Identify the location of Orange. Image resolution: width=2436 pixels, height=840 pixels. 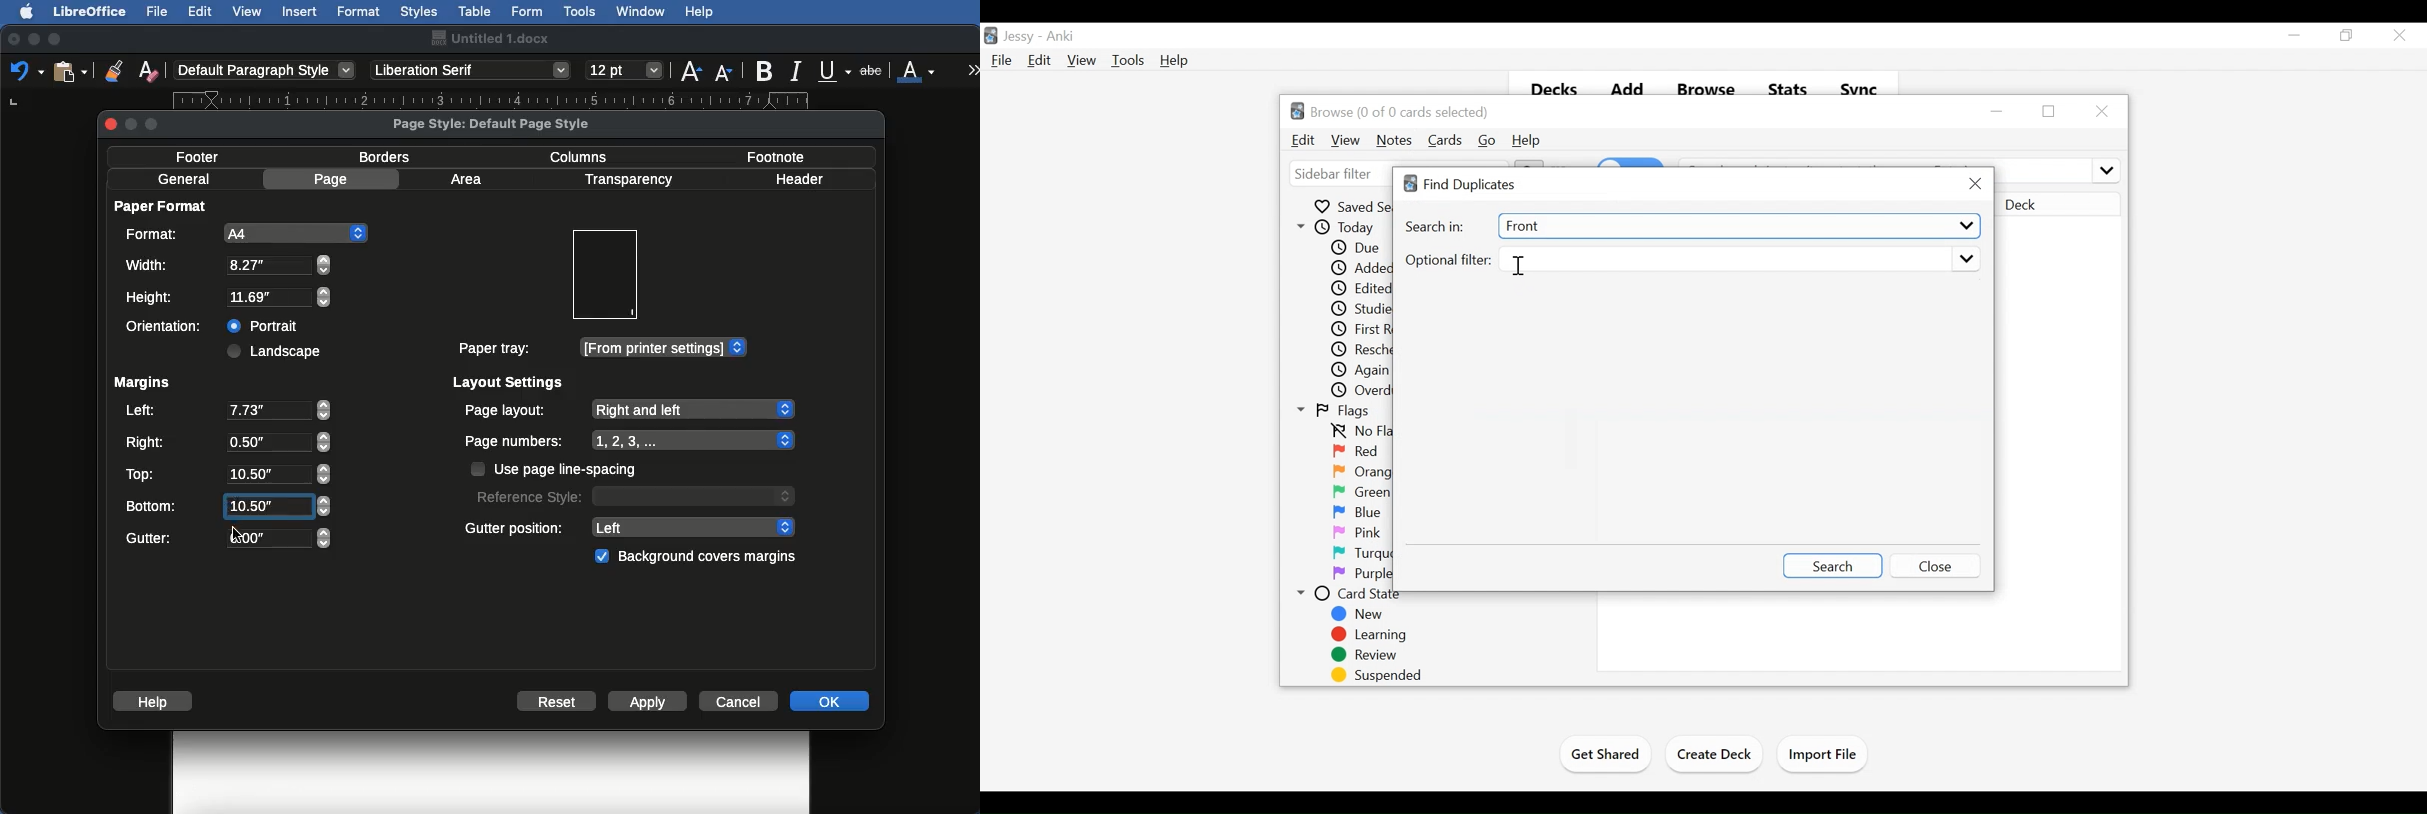
(1363, 471).